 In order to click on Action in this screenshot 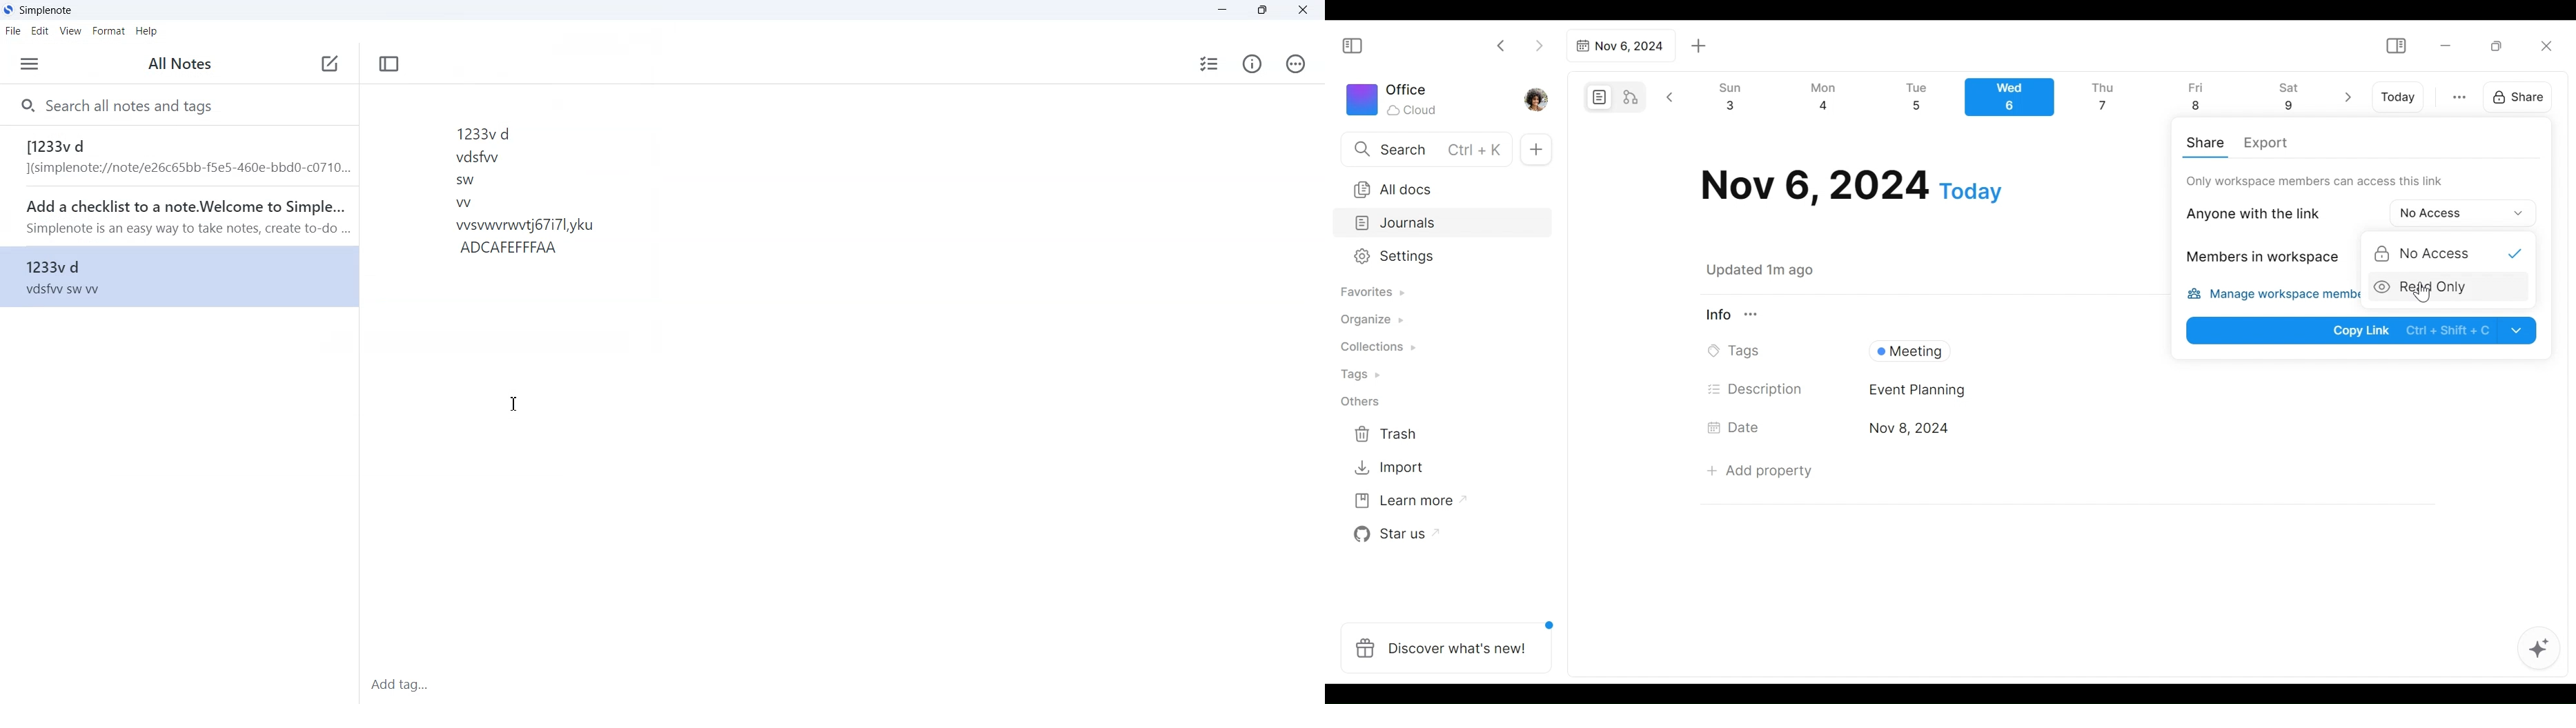, I will do `click(1297, 63)`.